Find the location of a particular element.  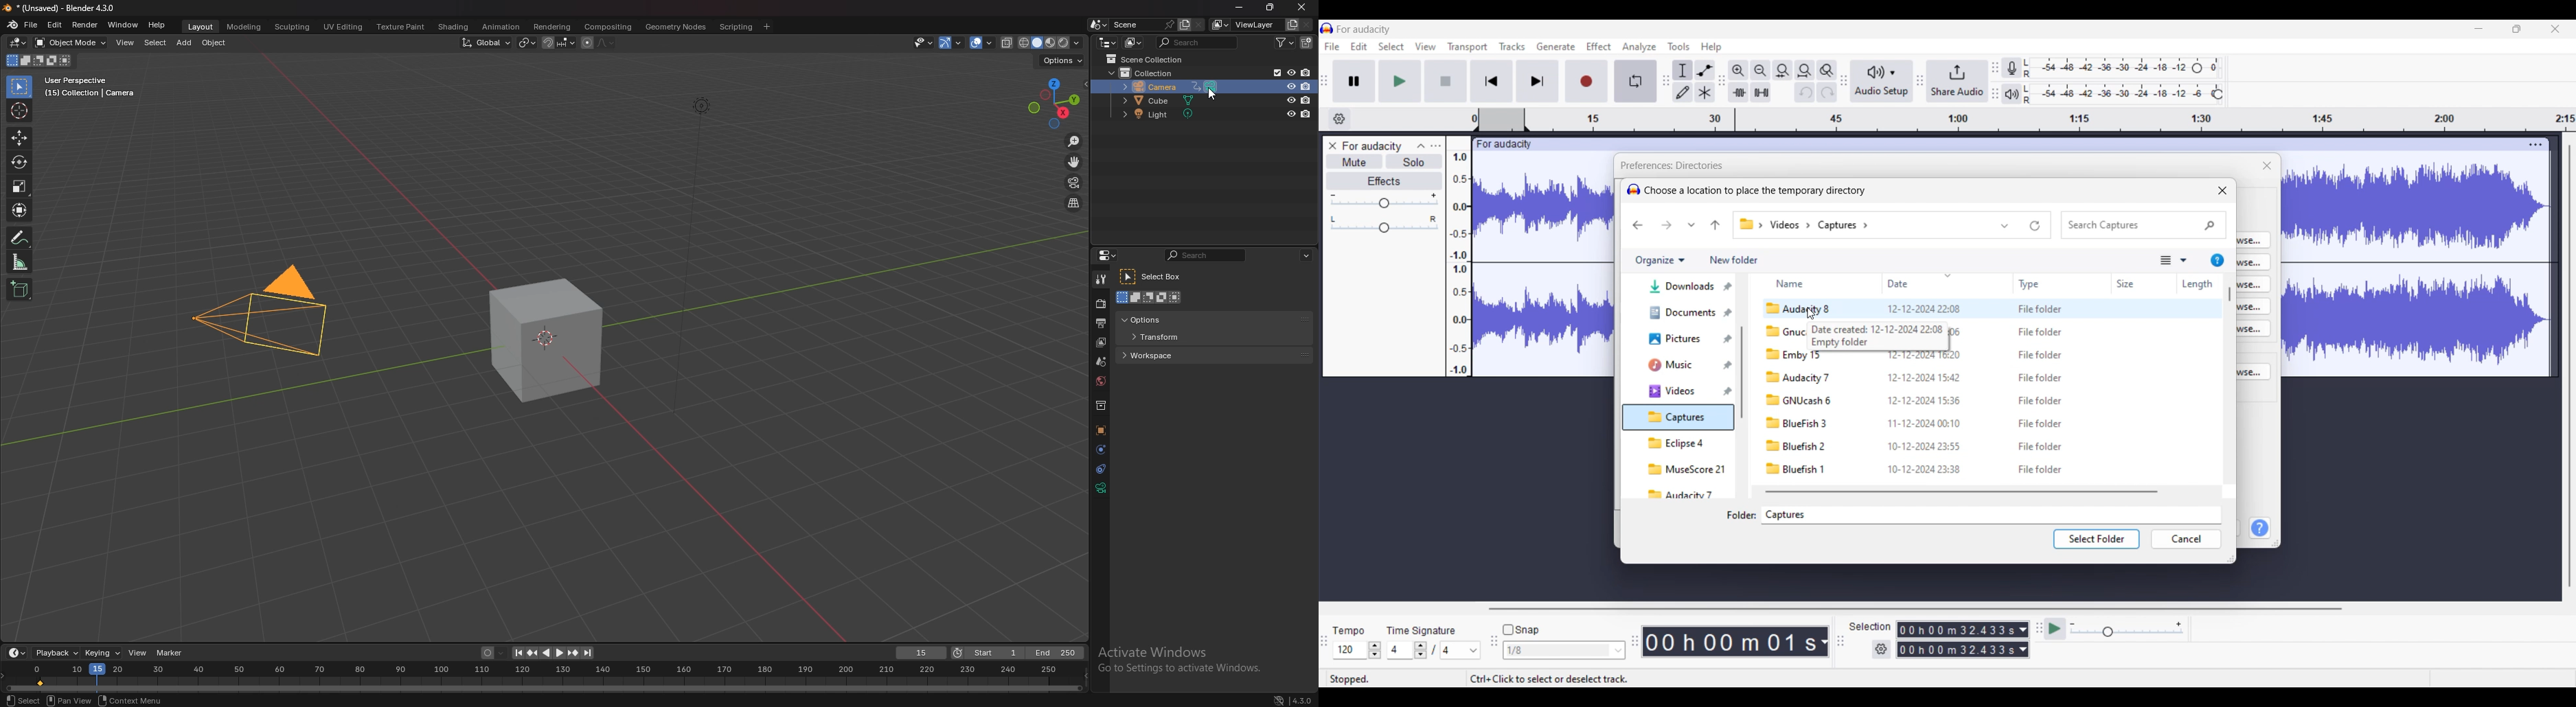

Mute is located at coordinates (1355, 162).